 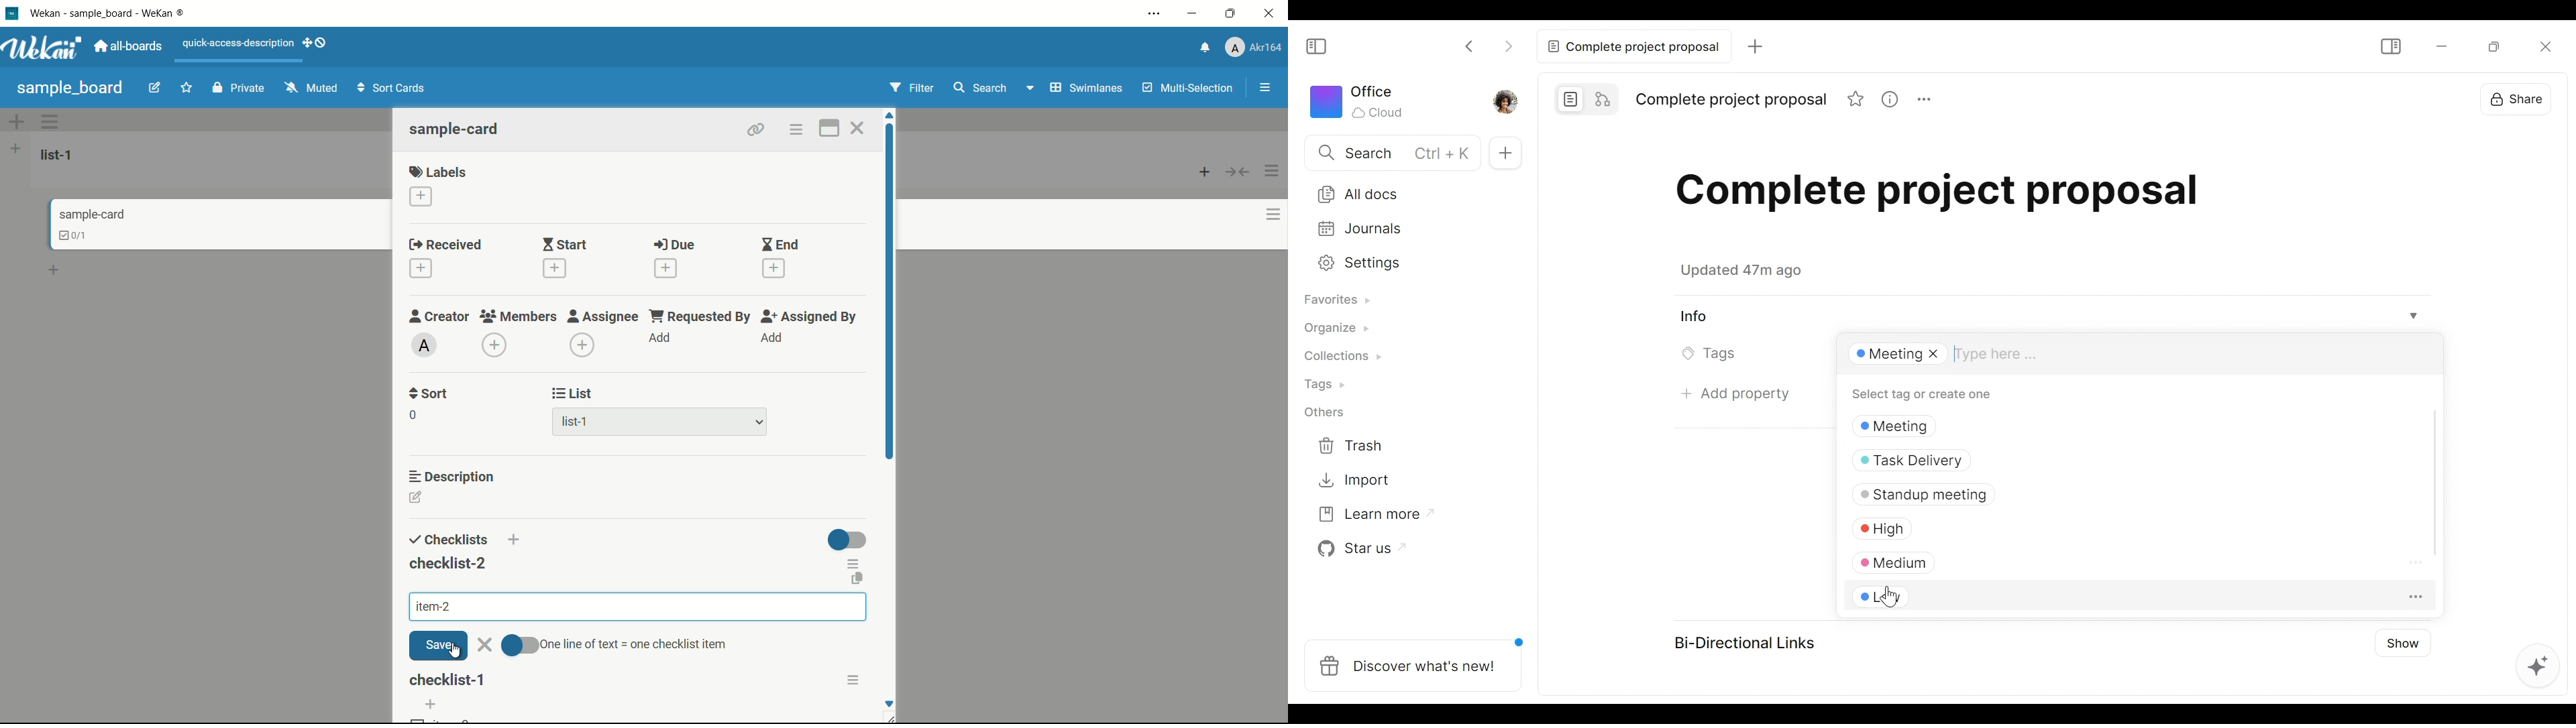 I want to click on add card, so click(x=1205, y=171).